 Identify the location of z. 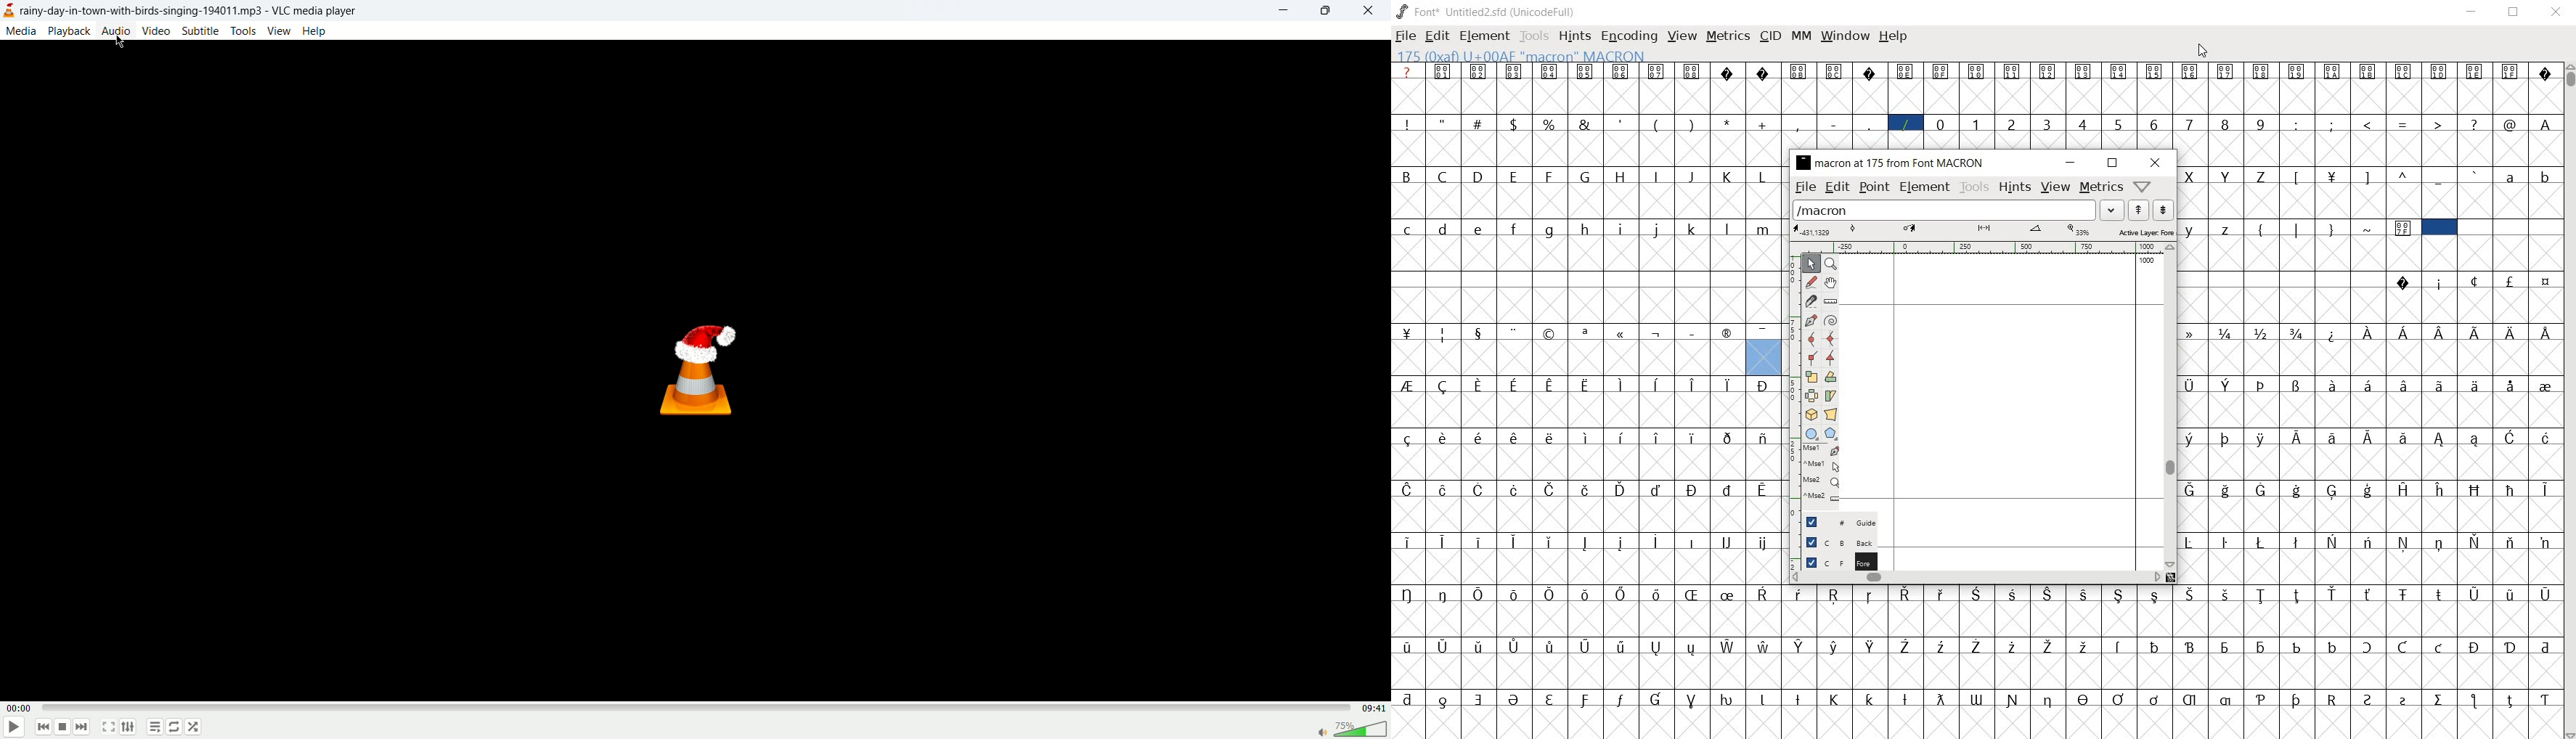
(2226, 229).